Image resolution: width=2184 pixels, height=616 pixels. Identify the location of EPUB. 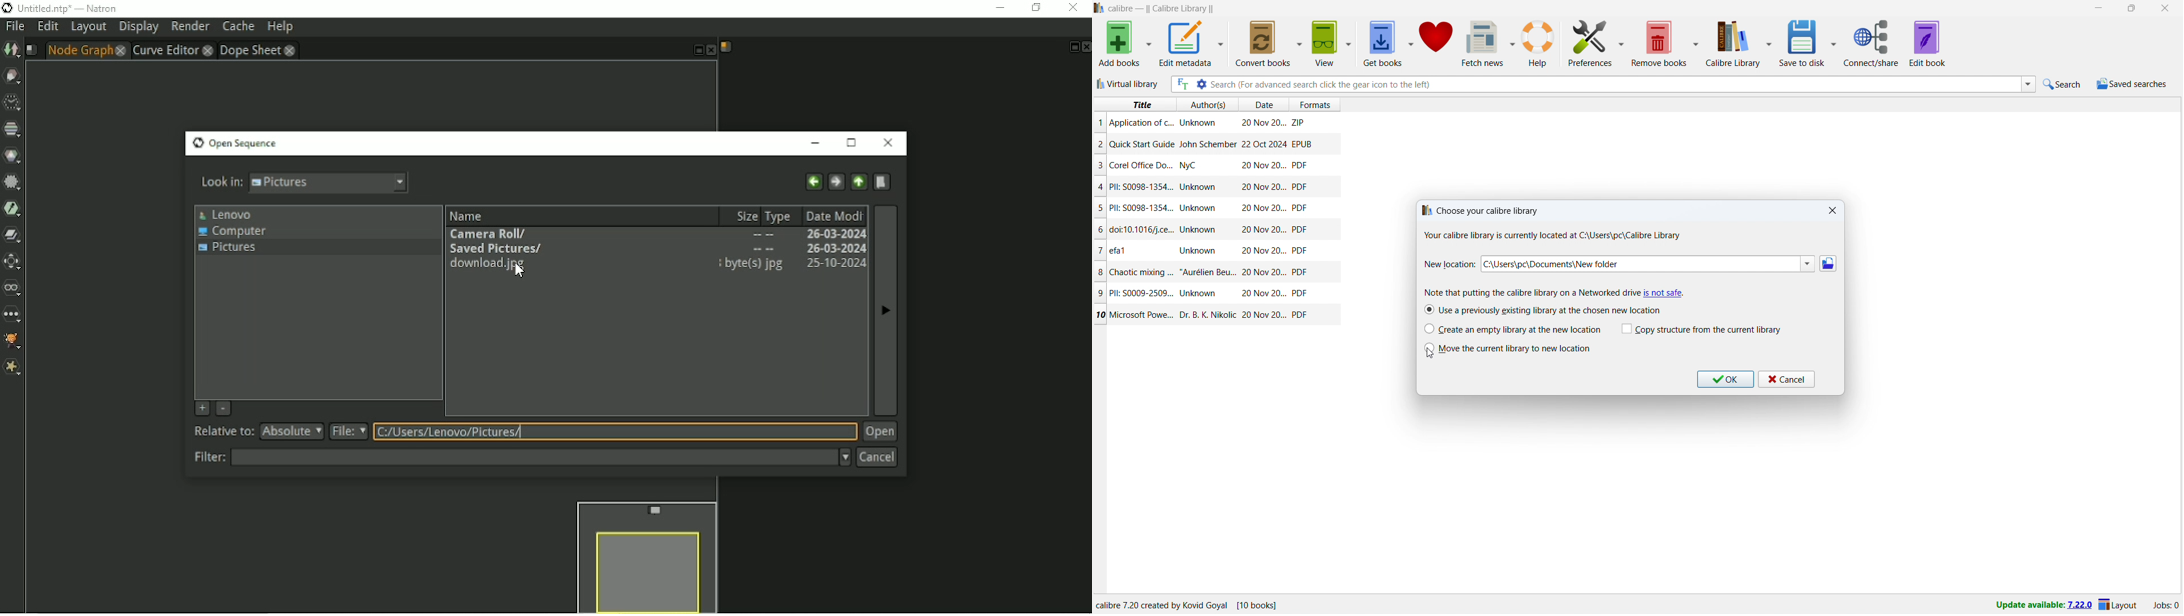
(1302, 143).